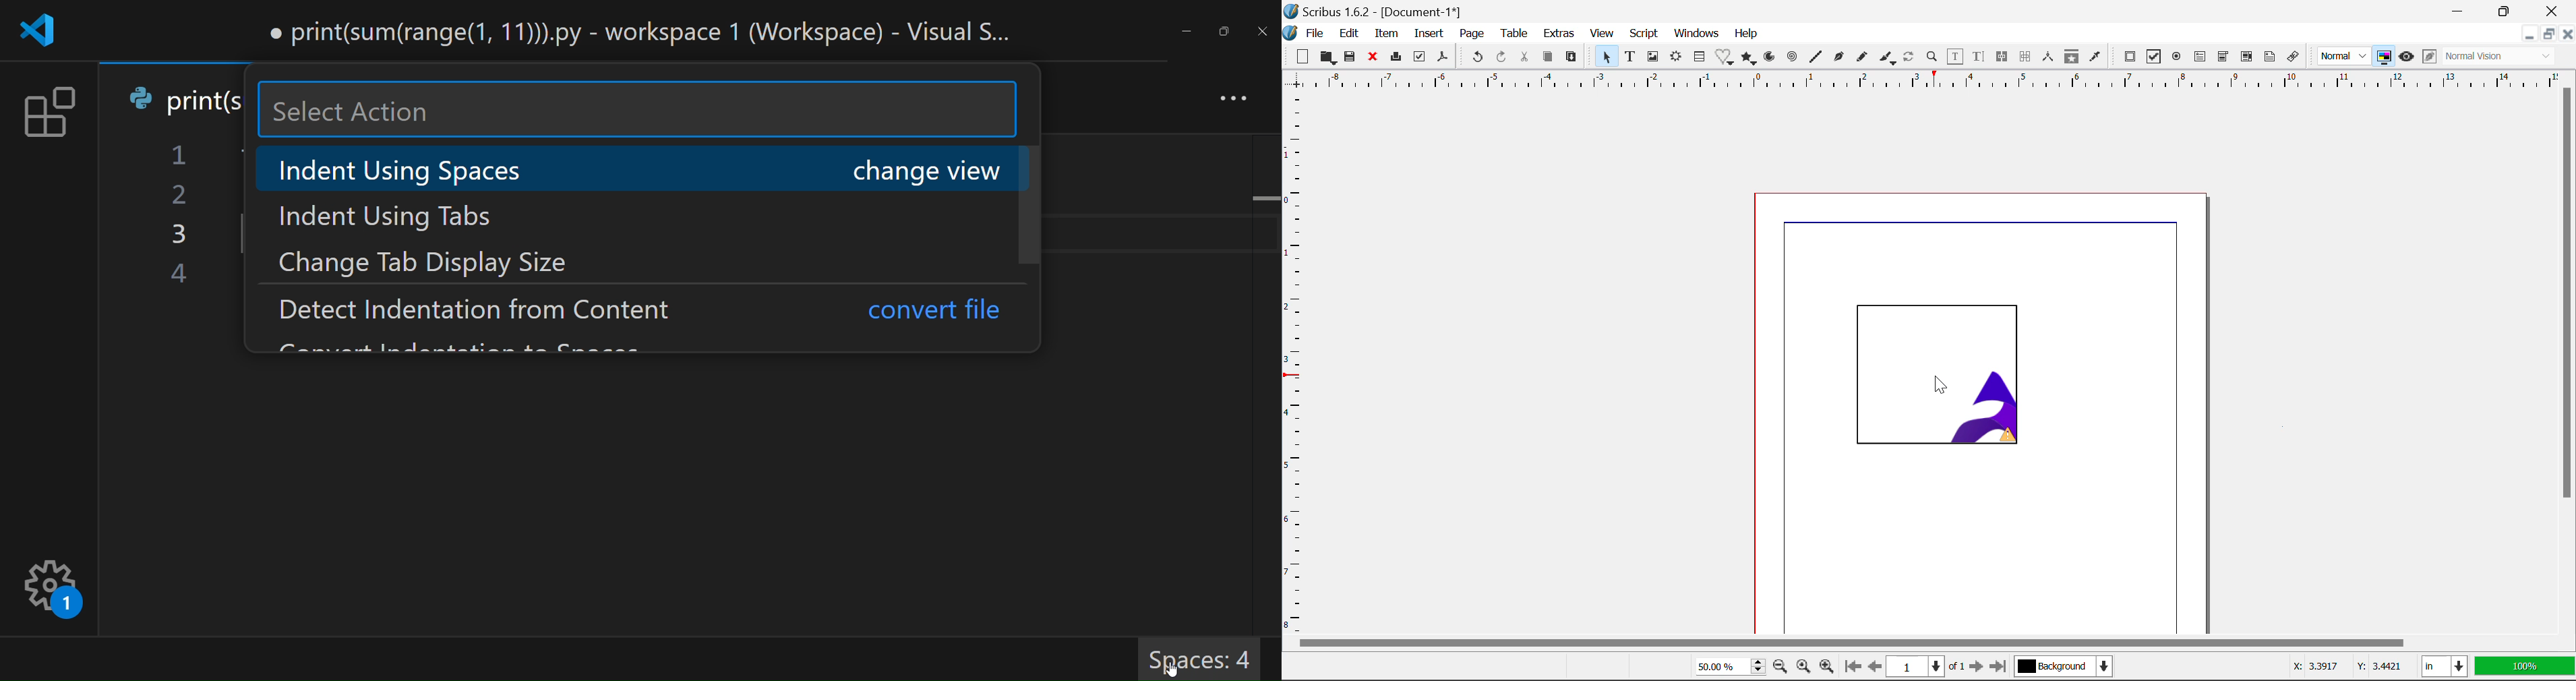 This screenshot has width=2576, height=700. What do you see at coordinates (1394, 11) in the screenshot?
I see `Scribus 1.6.2 - [Document-1*]` at bounding box center [1394, 11].